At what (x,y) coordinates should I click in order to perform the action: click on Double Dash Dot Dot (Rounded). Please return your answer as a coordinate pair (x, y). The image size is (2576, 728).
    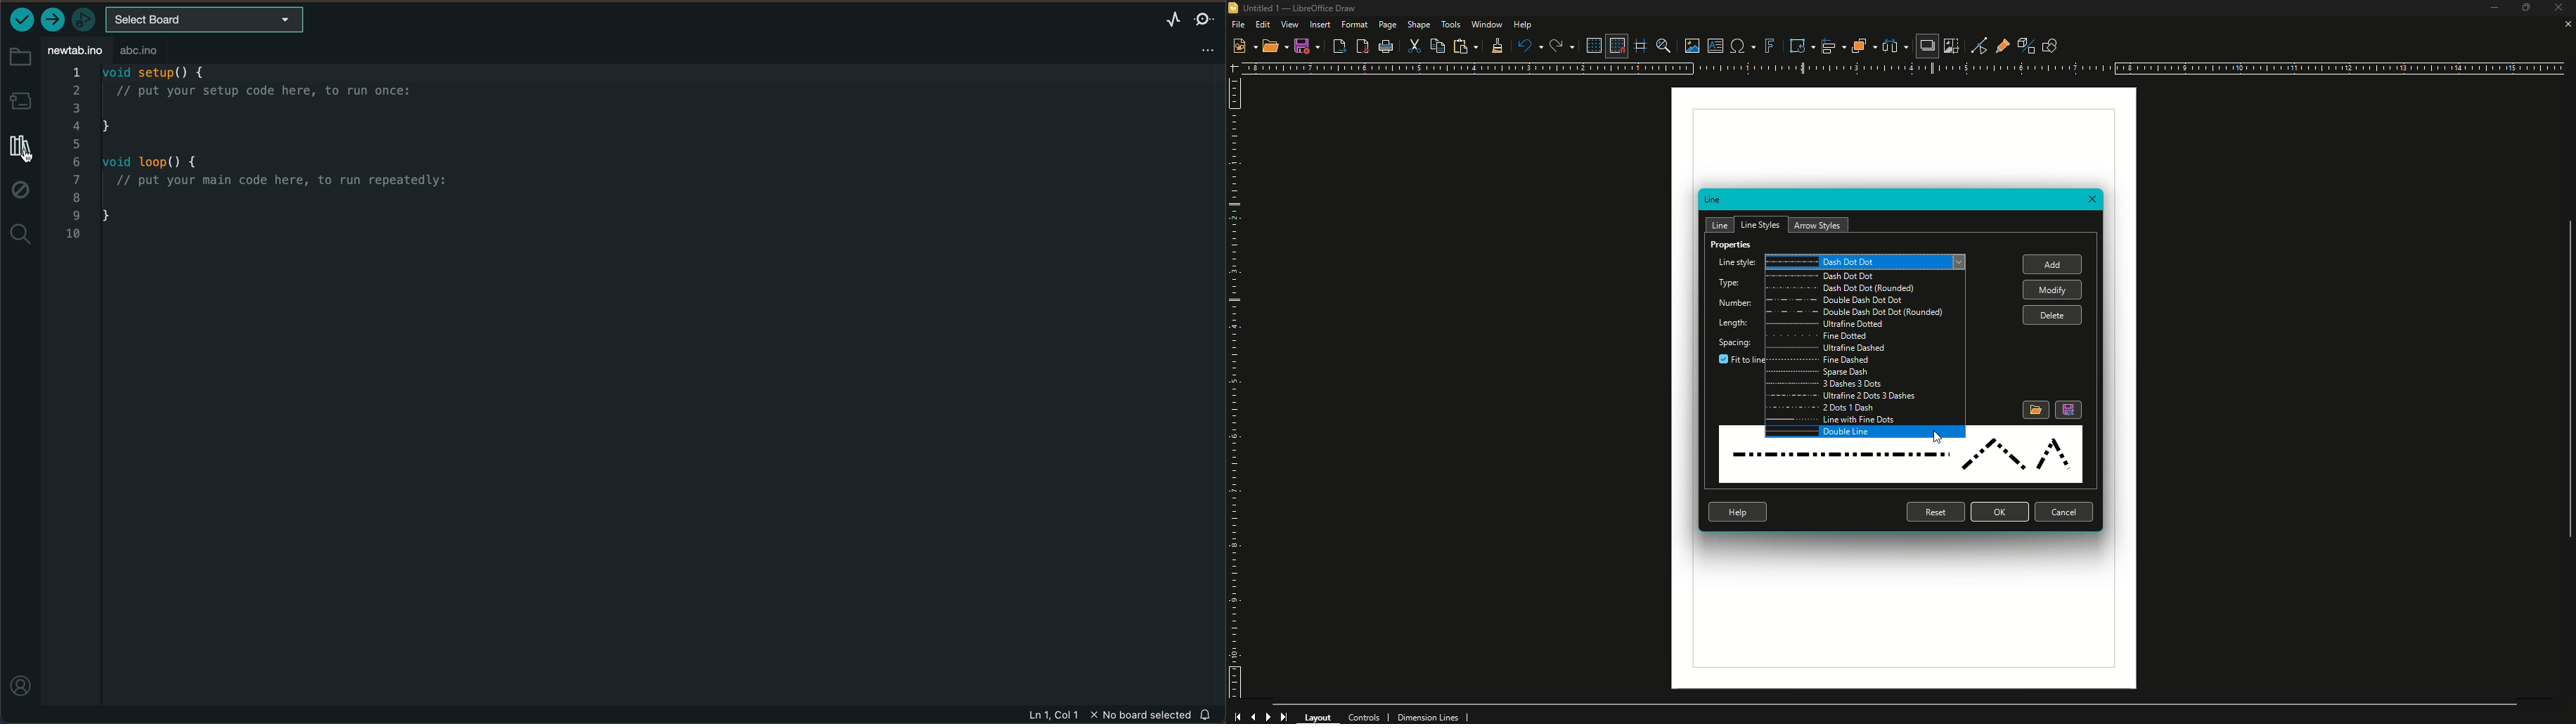
    Looking at the image, I should click on (1867, 313).